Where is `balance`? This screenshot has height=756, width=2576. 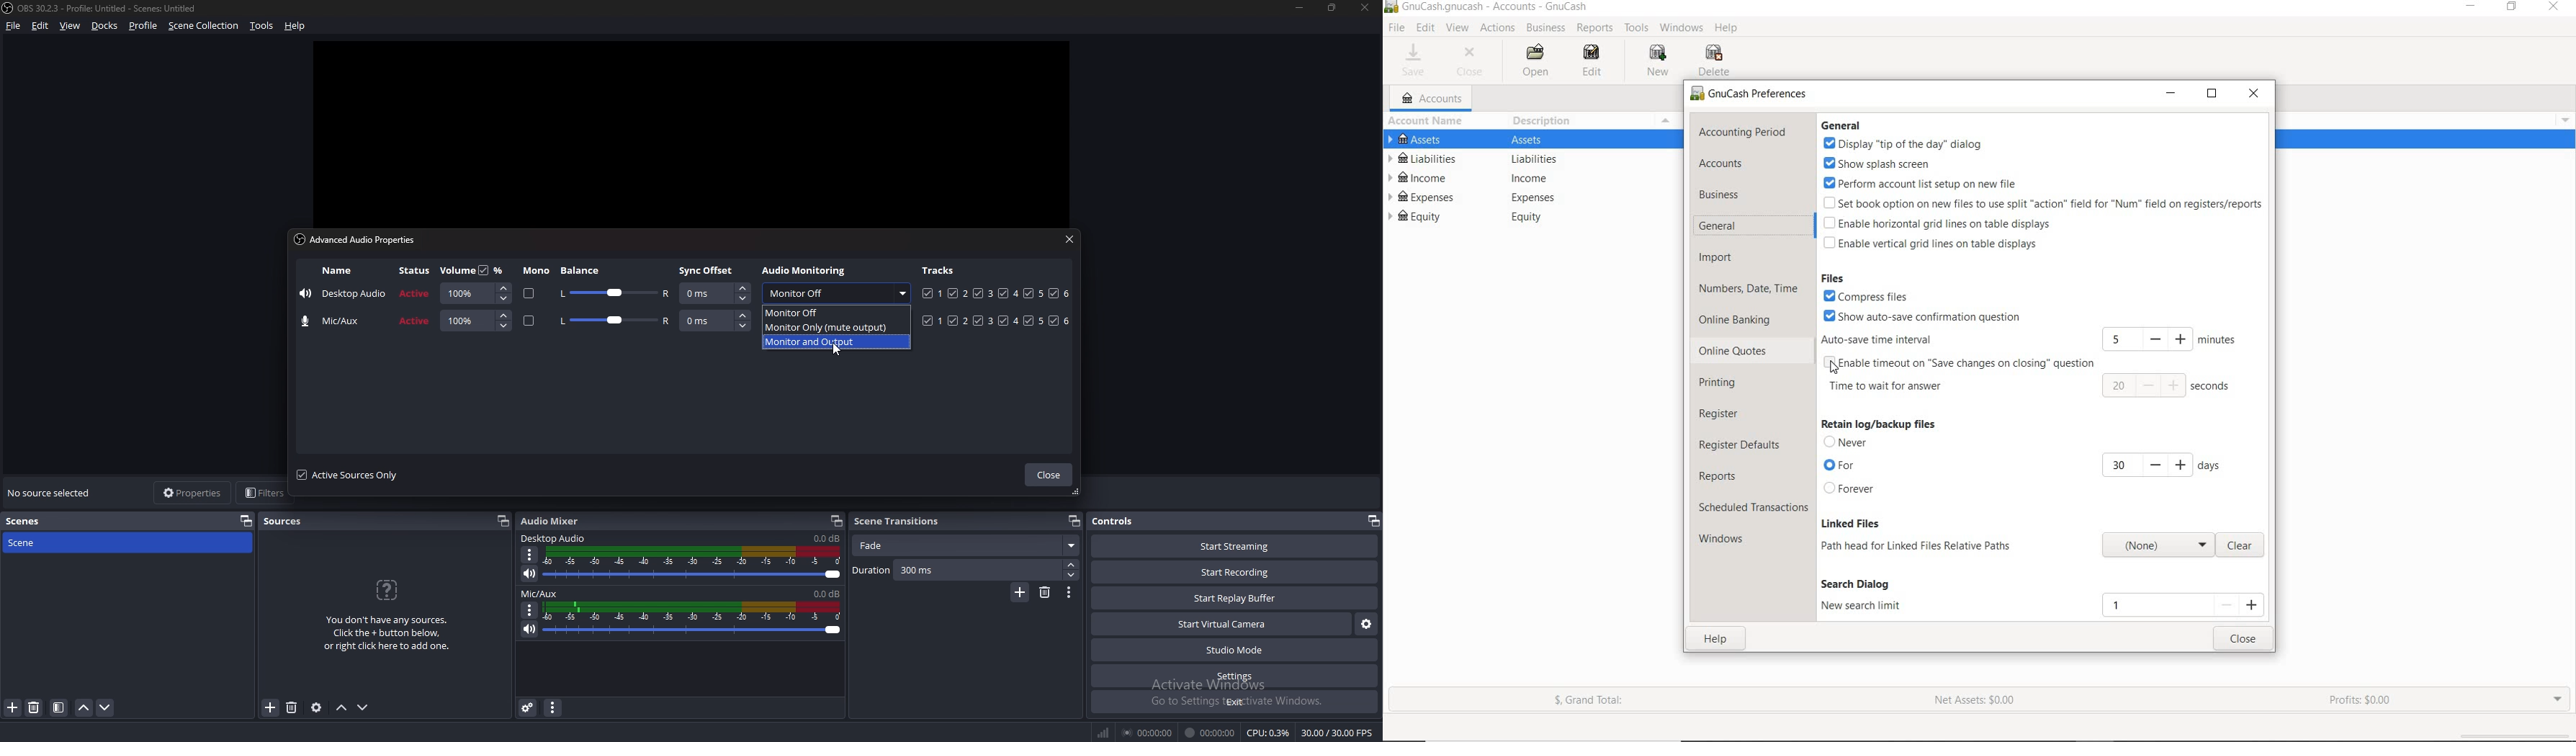
balance is located at coordinates (584, 270).